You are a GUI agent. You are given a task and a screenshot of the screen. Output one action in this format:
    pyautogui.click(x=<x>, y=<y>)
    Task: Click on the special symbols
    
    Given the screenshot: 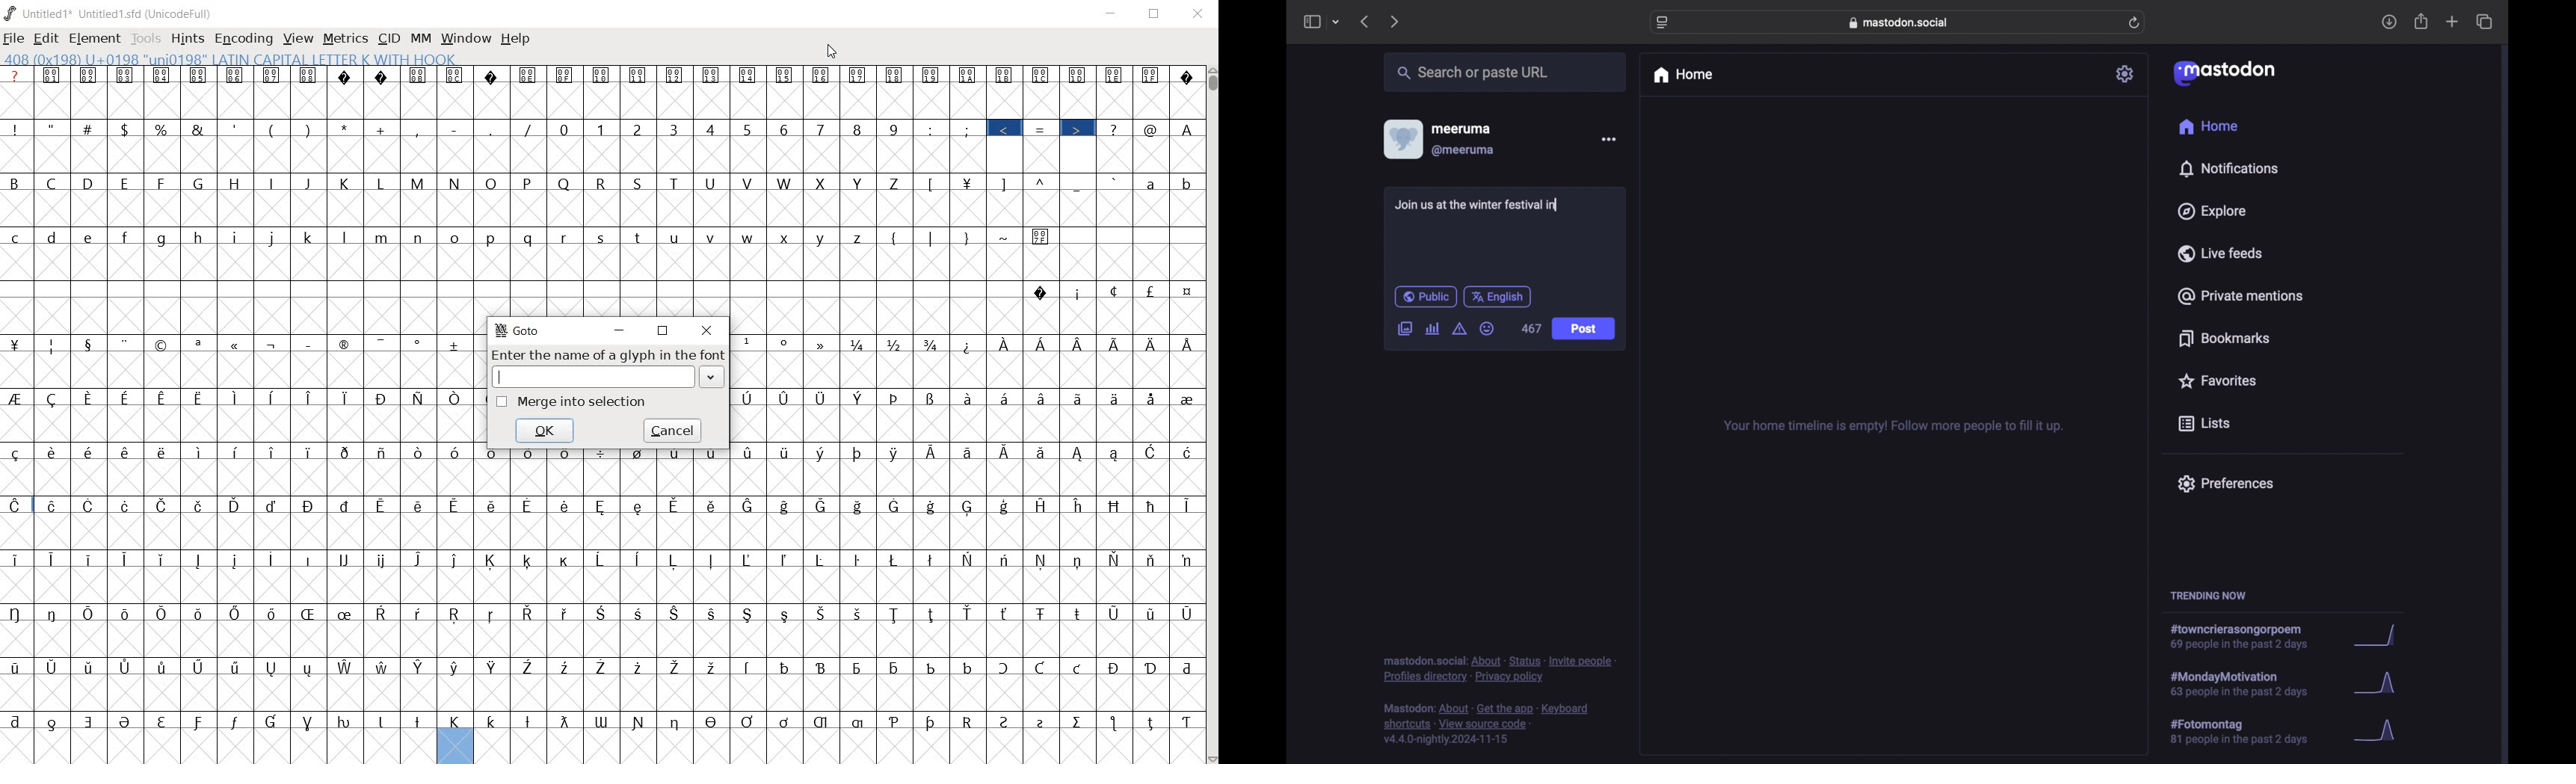 What is the action you would take?
    pyautogui.click(x=242, y=343)
    